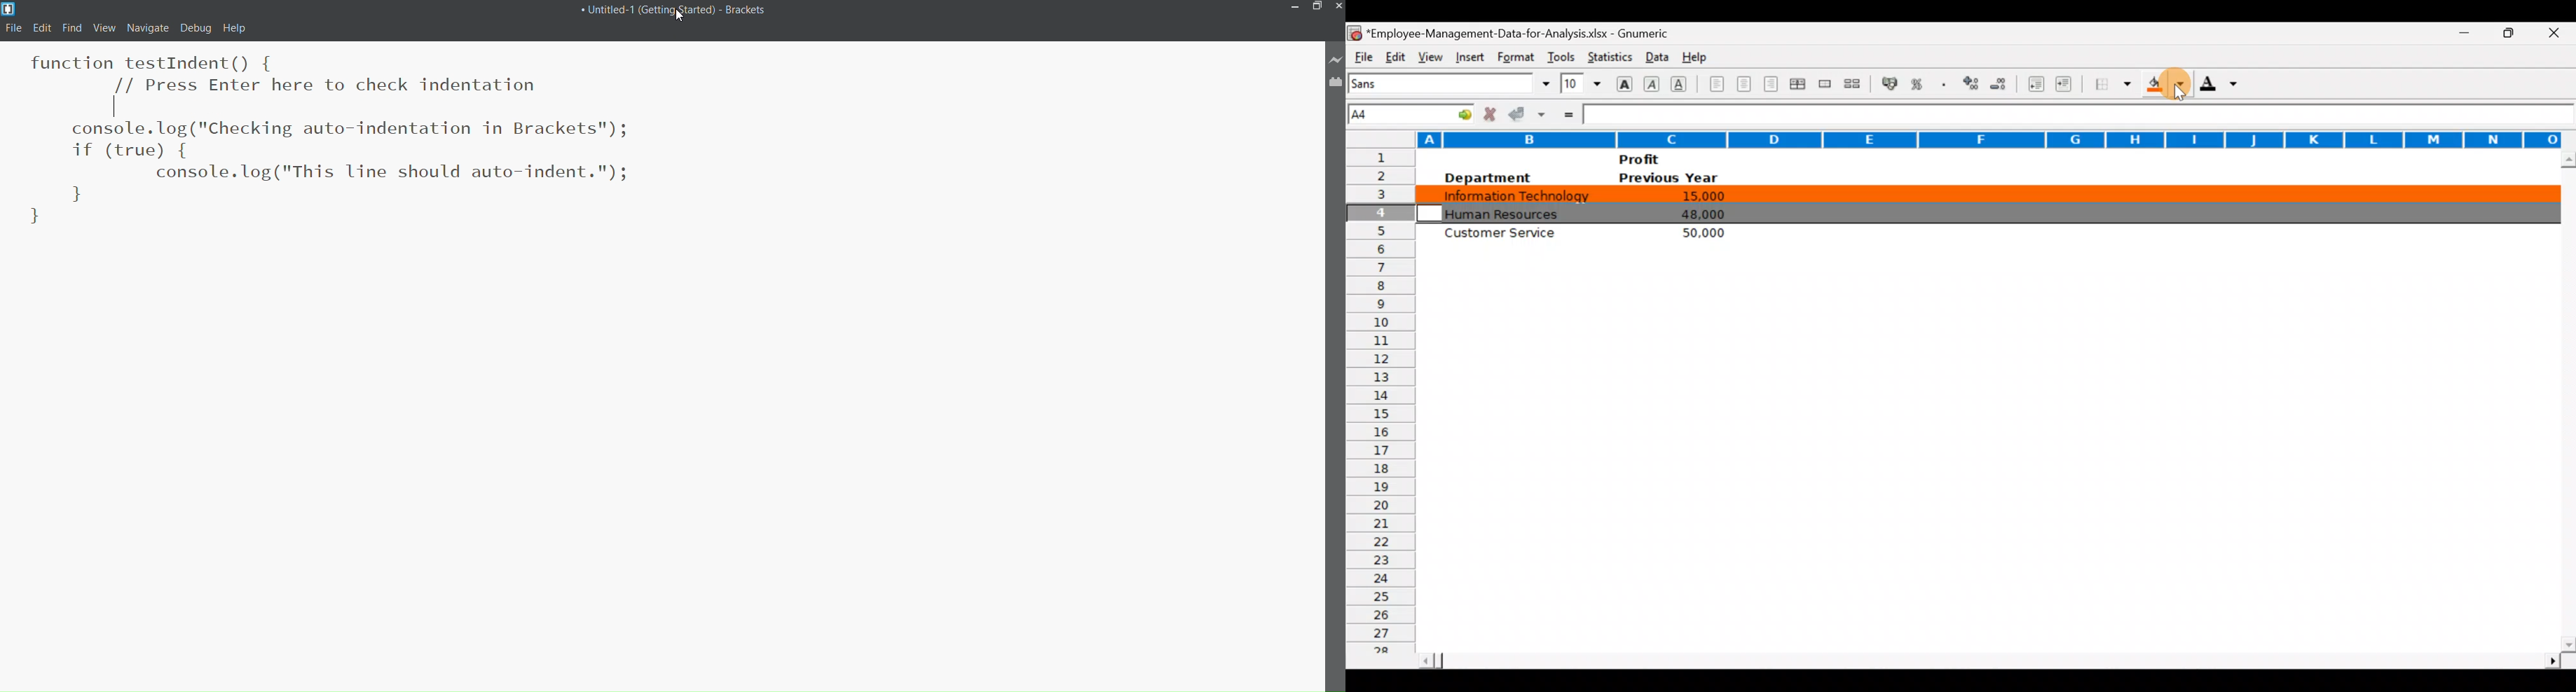 The image size is (2576, 700). Describe the element at coordinates (1336, 81) in the screenshot. I see `Extension Manager` at that location.